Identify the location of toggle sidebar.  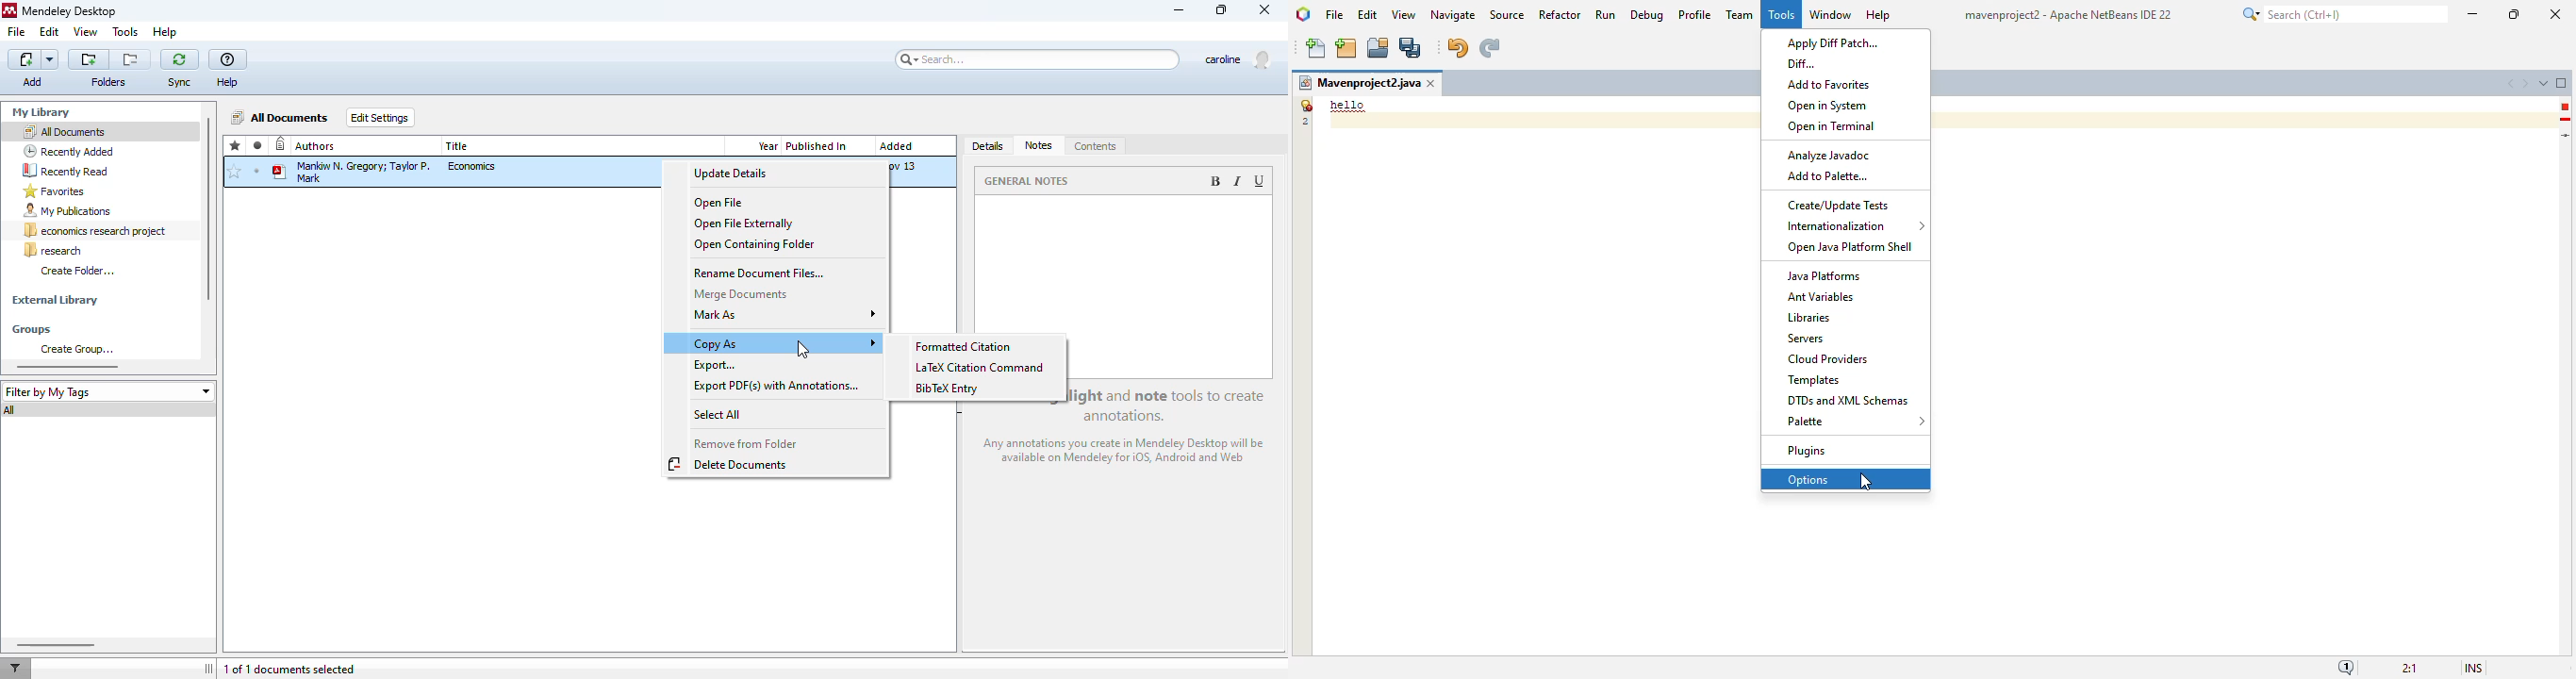
(210, 669).